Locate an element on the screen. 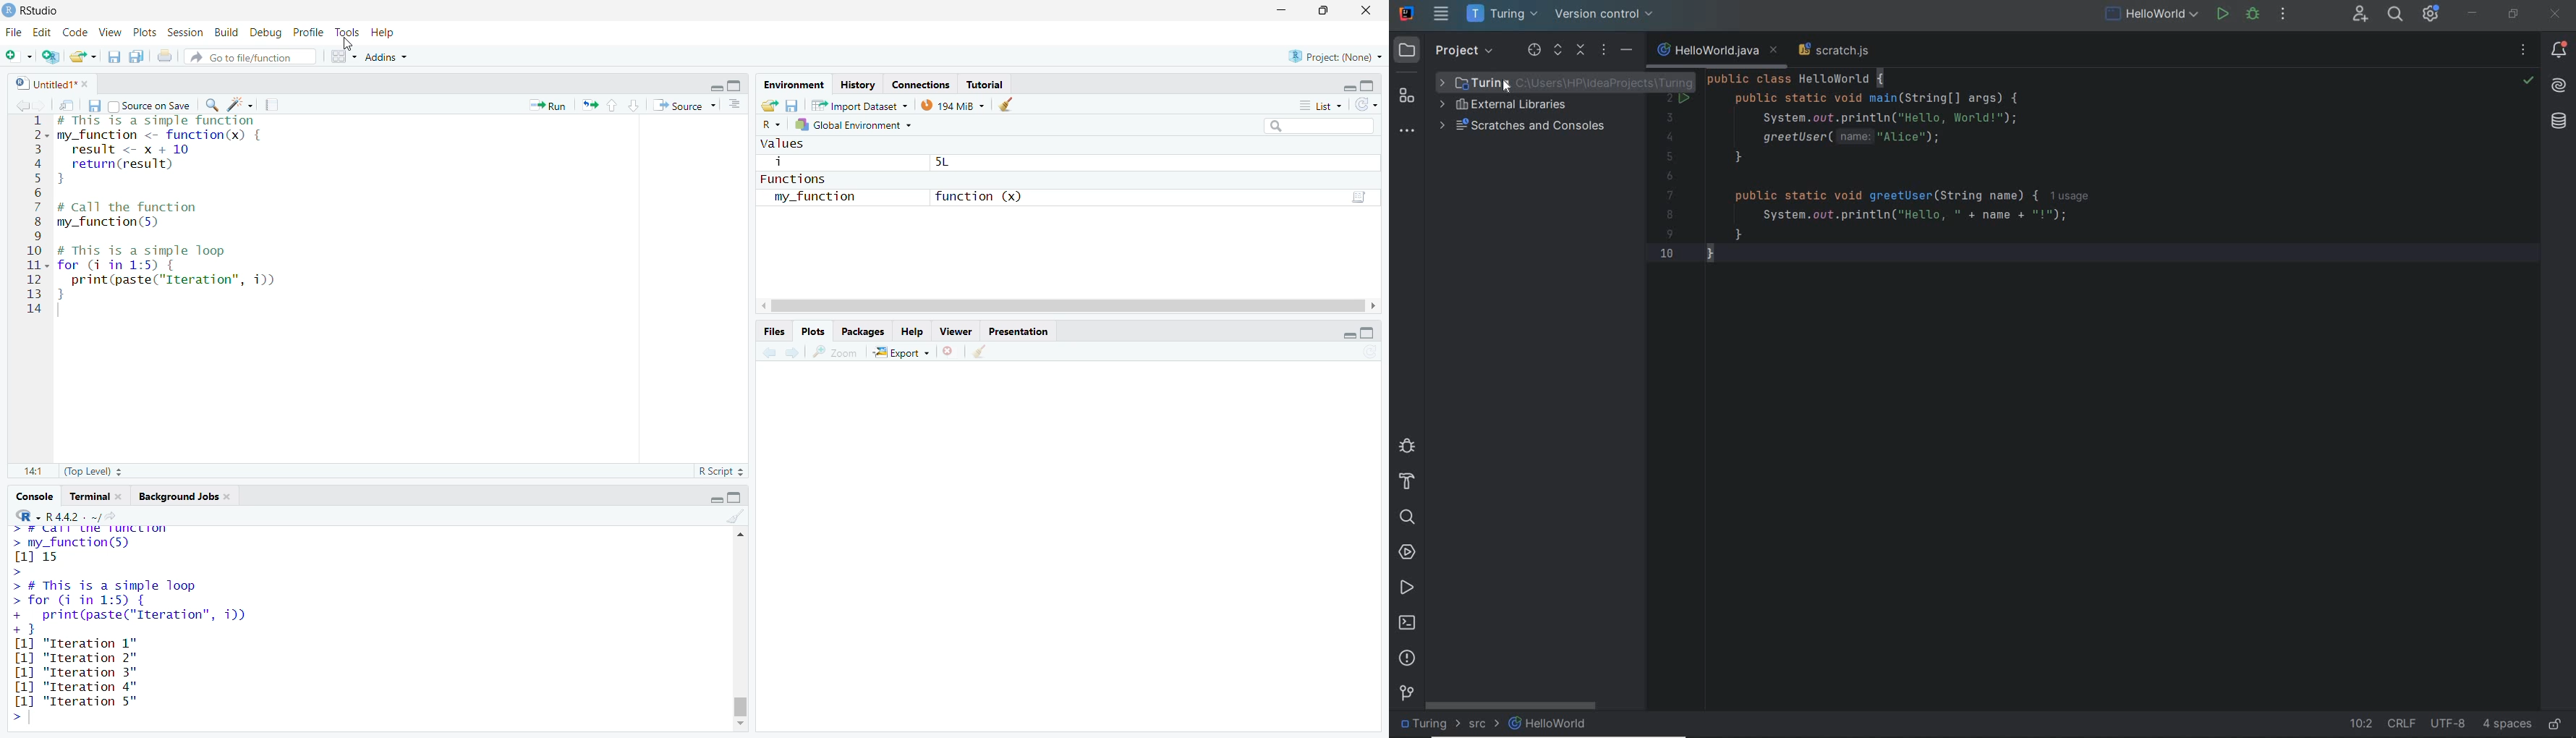 The height and width of the screenshot is (756, 2576). language select is located at coordinates (771, 126).